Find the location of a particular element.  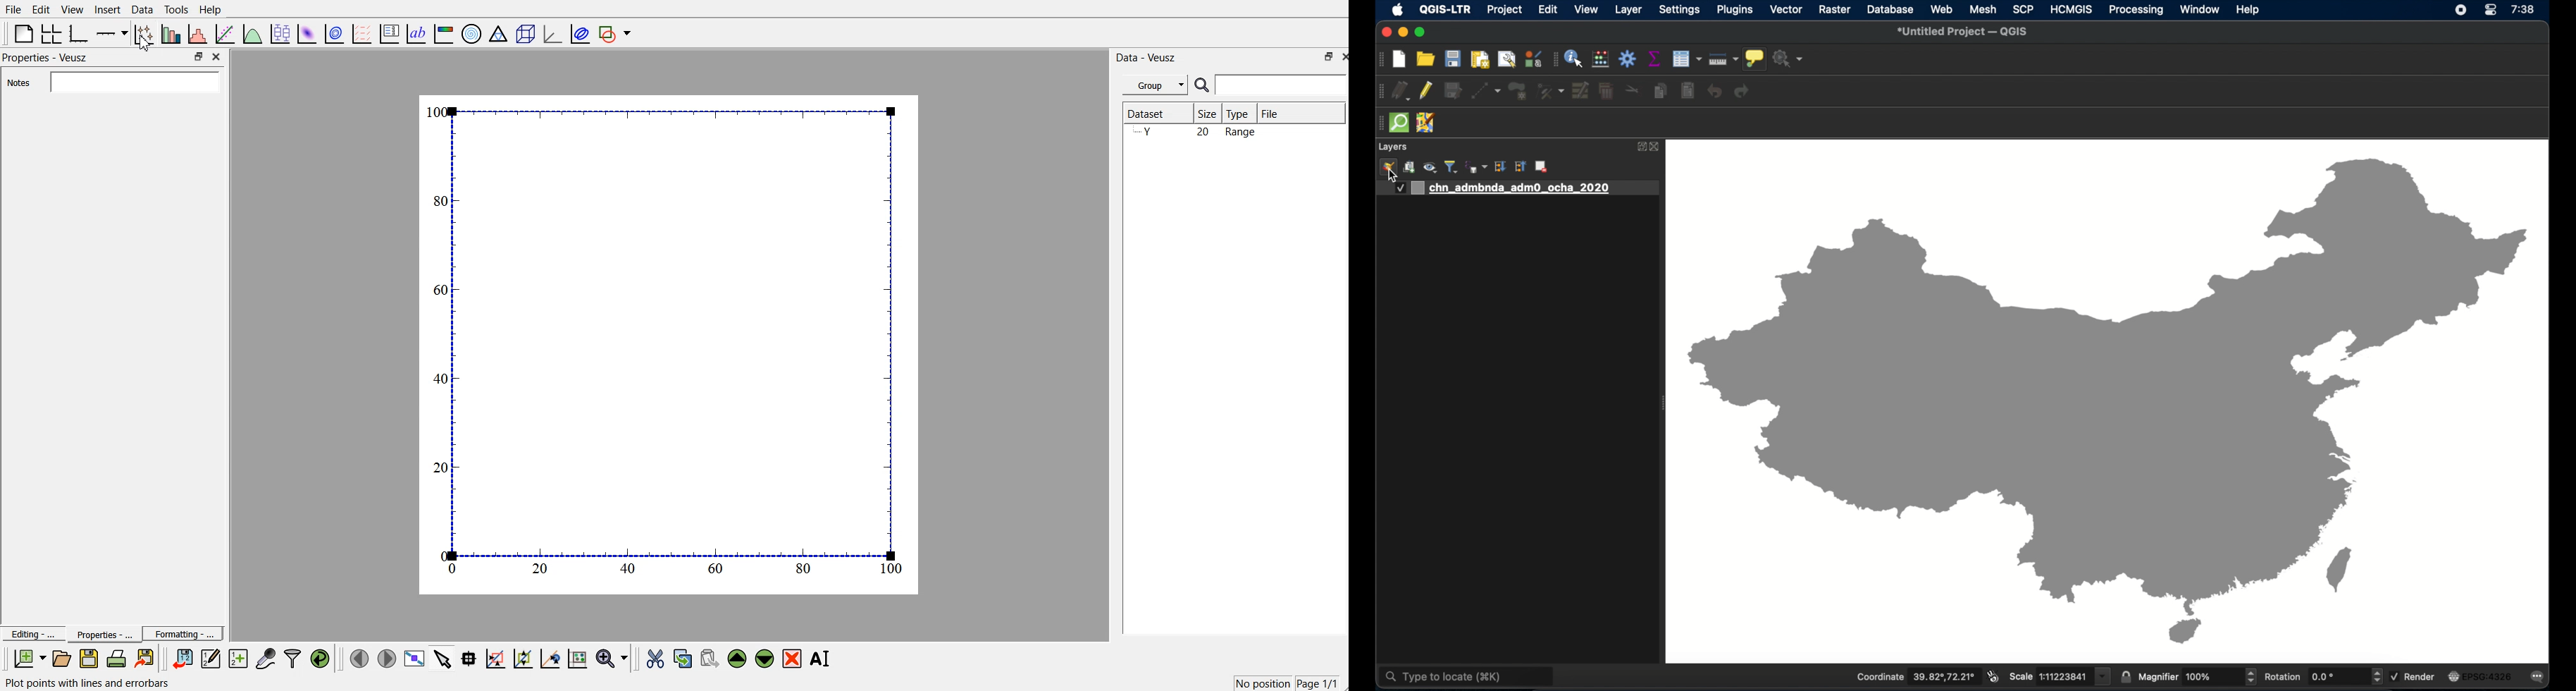

Print is located at coordinates (117, 659).